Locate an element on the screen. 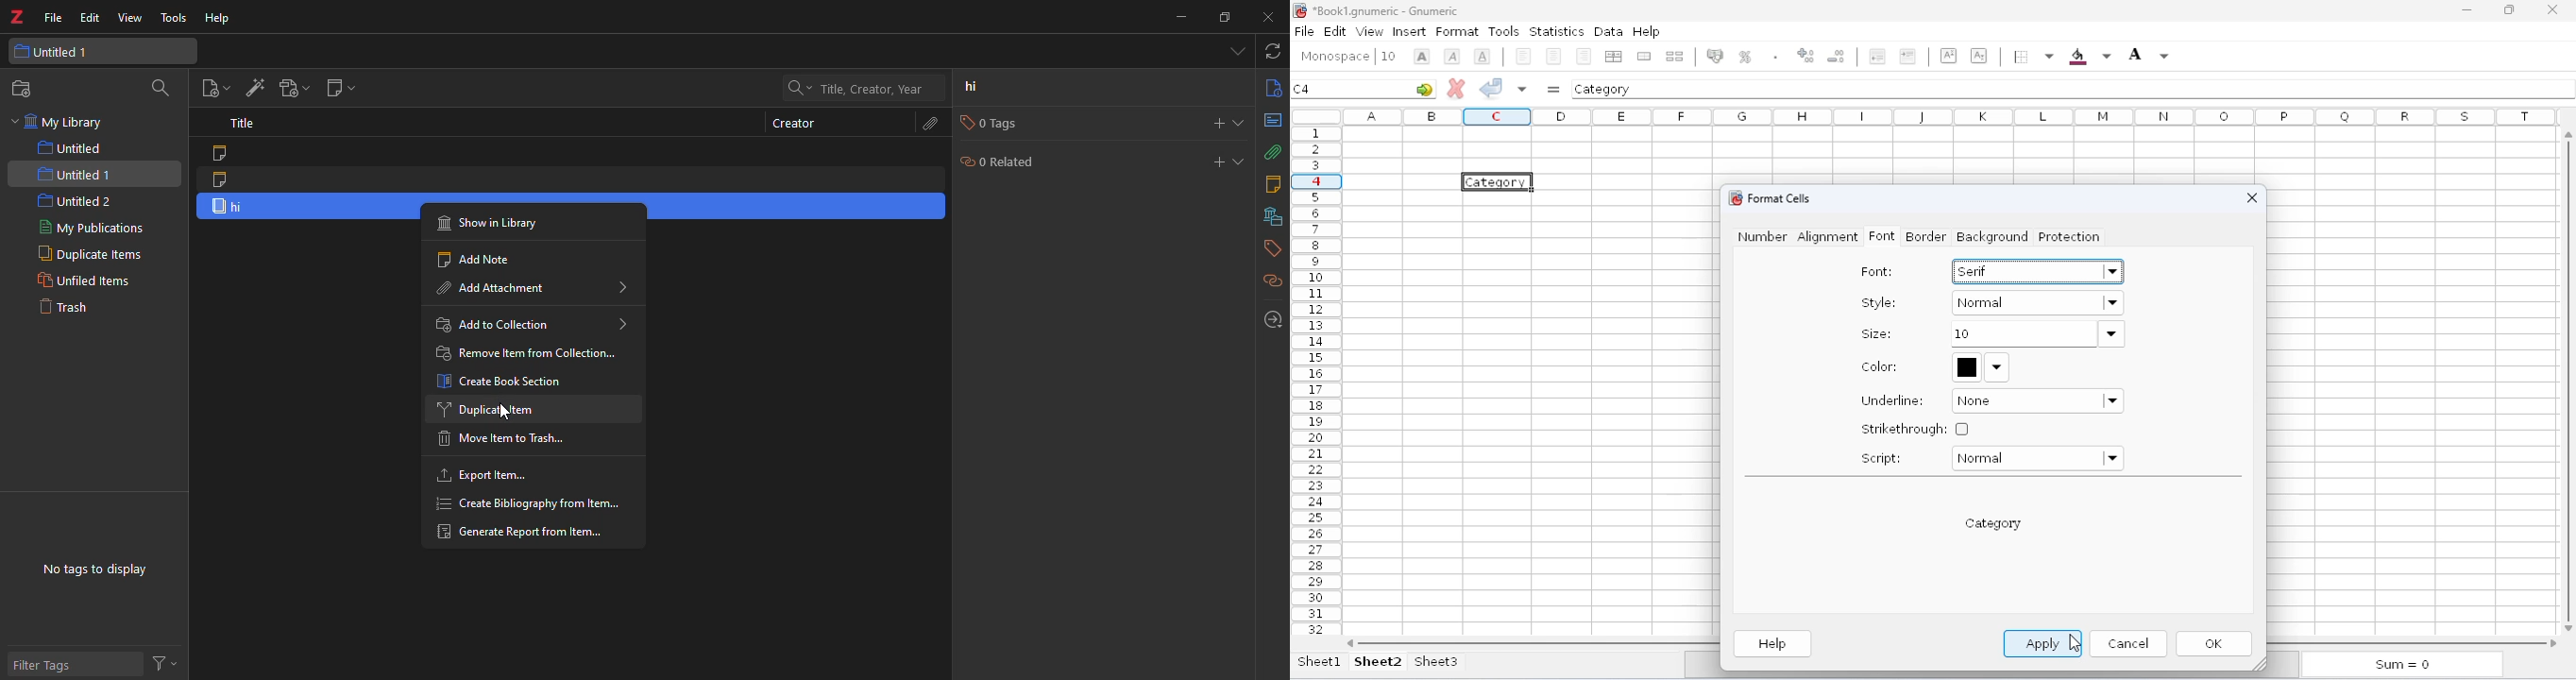 The height and width of the screenshot is (700, 2576). actions is located at coordinates (170, 666).